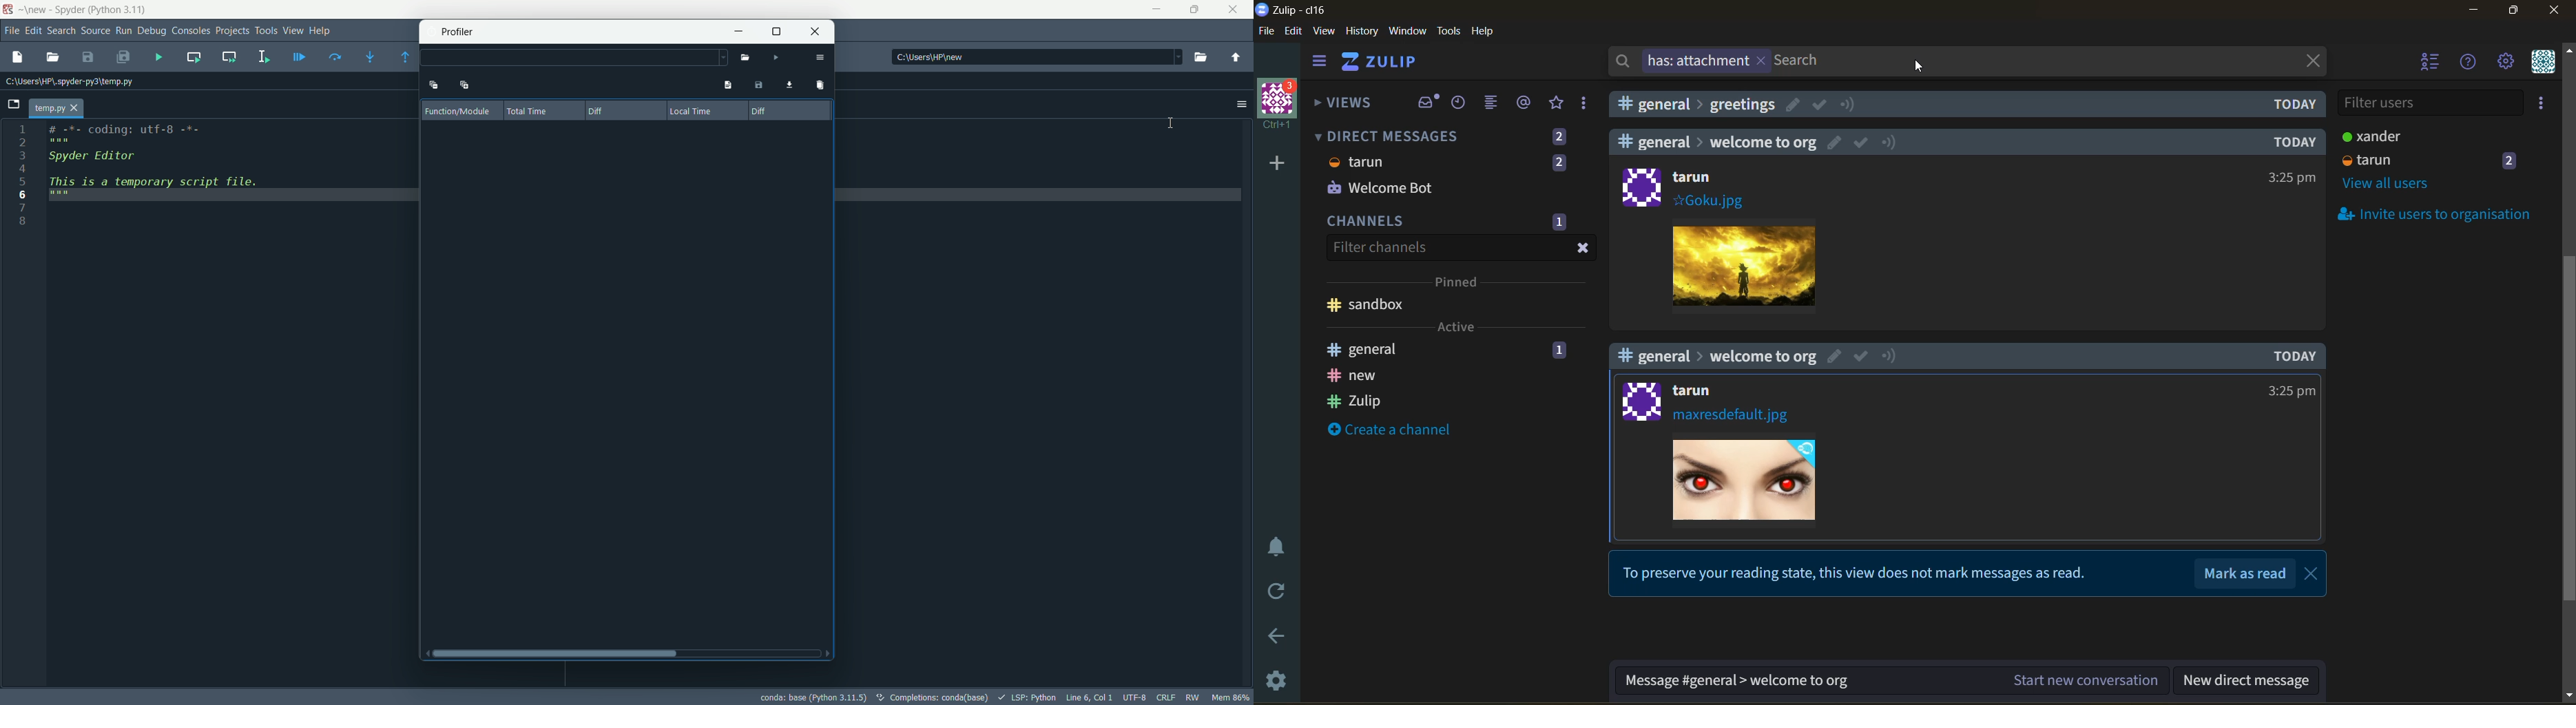  What do you see at coordinates (69, 10) in the screenshot?
I see `app name` at bounding box center [69, 10].